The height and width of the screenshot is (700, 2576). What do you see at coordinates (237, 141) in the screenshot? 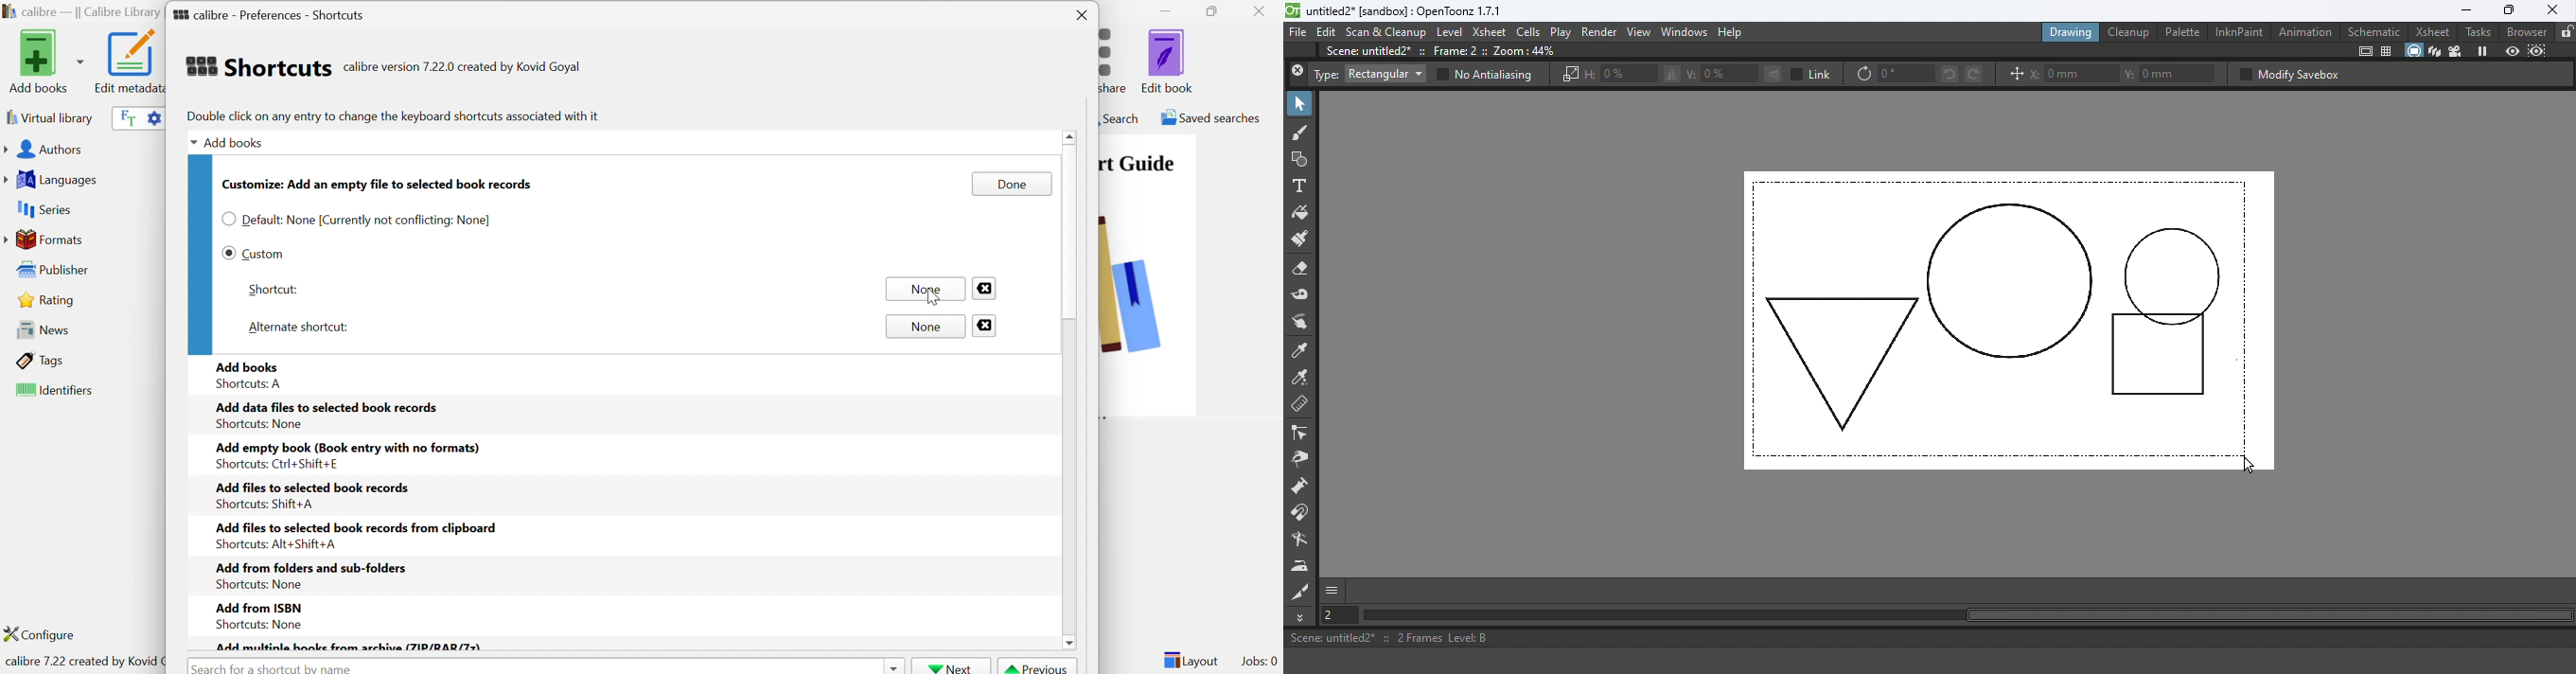
I see `Add books` at bounding box center [237, 141].